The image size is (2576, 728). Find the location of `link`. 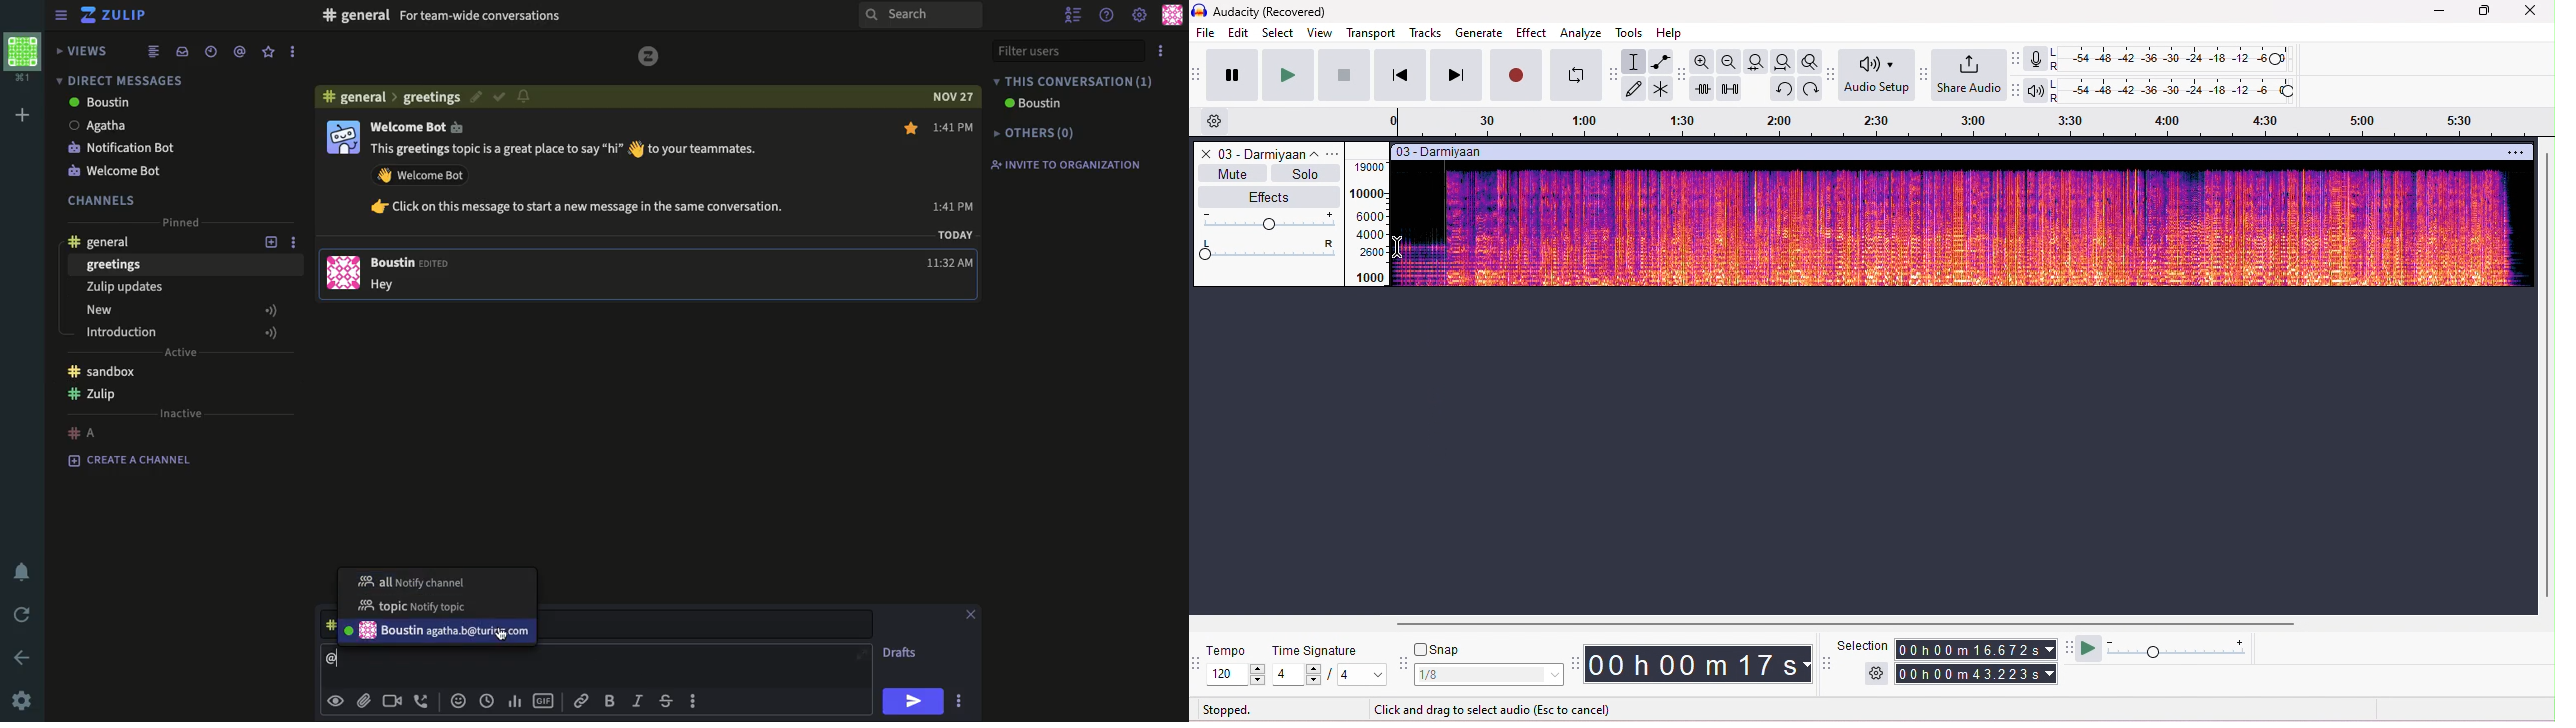

link is located at coordinates (579, 701).